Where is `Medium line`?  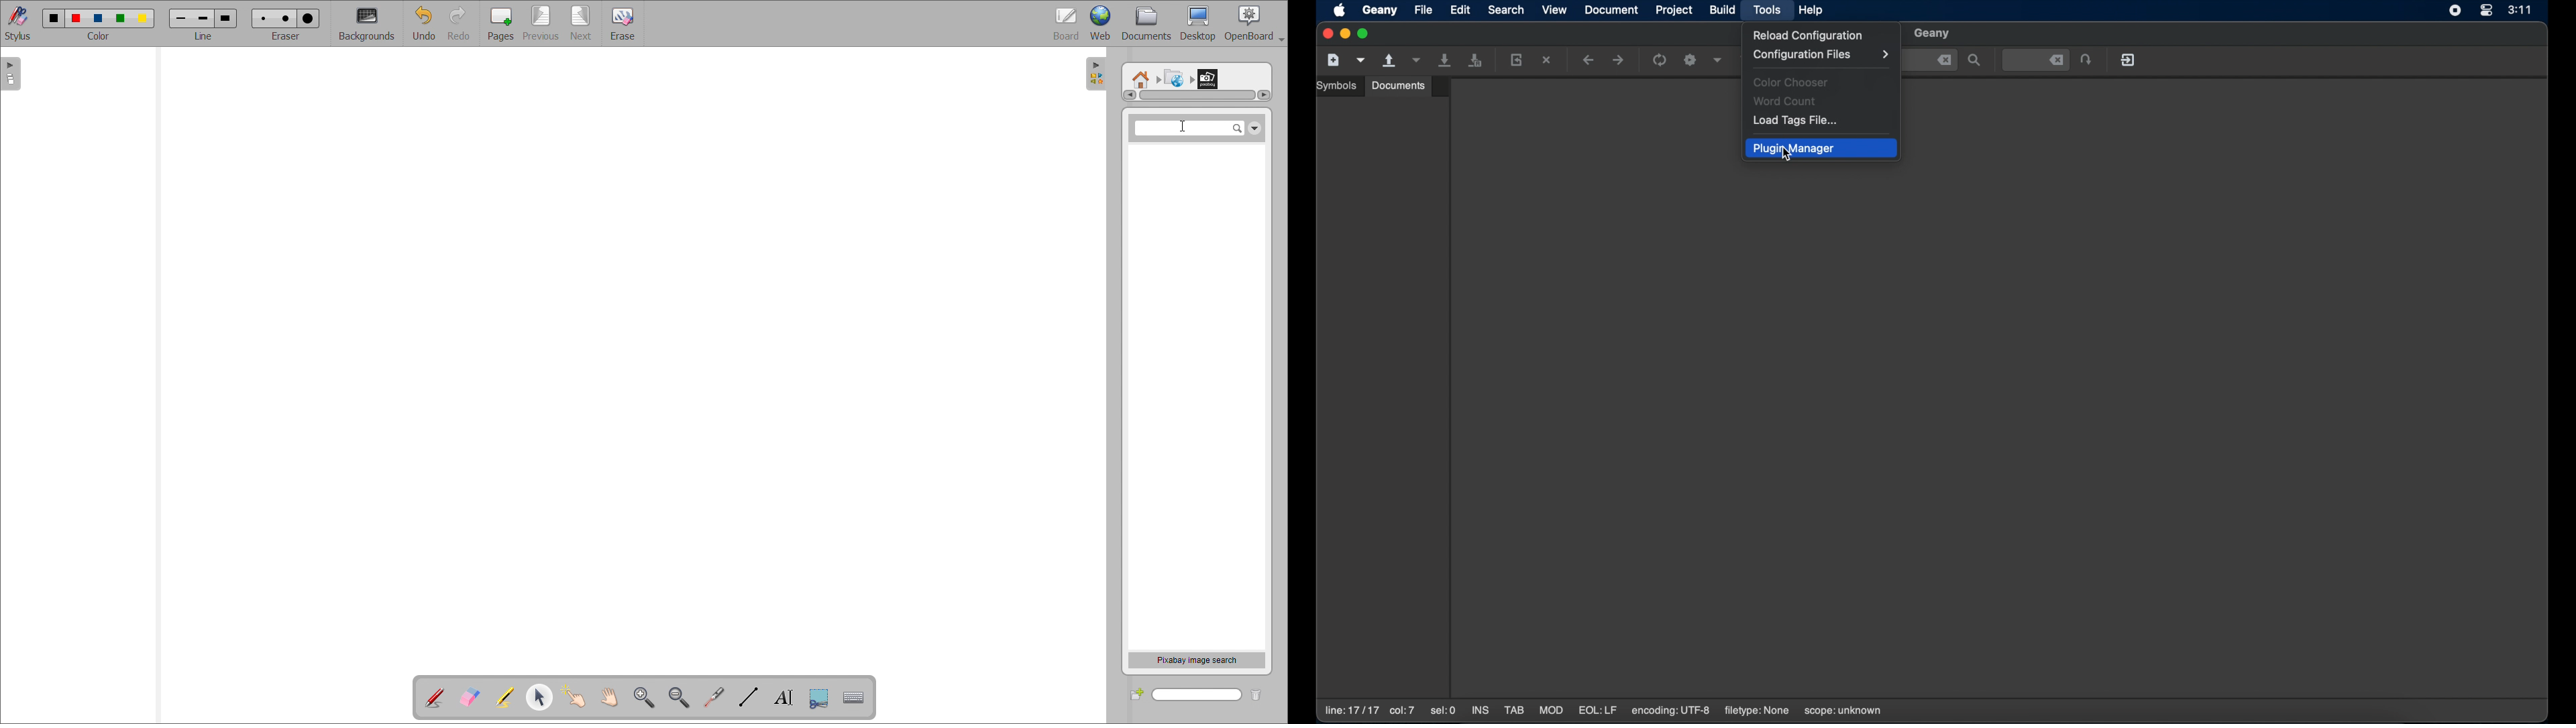 Medium line is located at coordinates (205, 17).